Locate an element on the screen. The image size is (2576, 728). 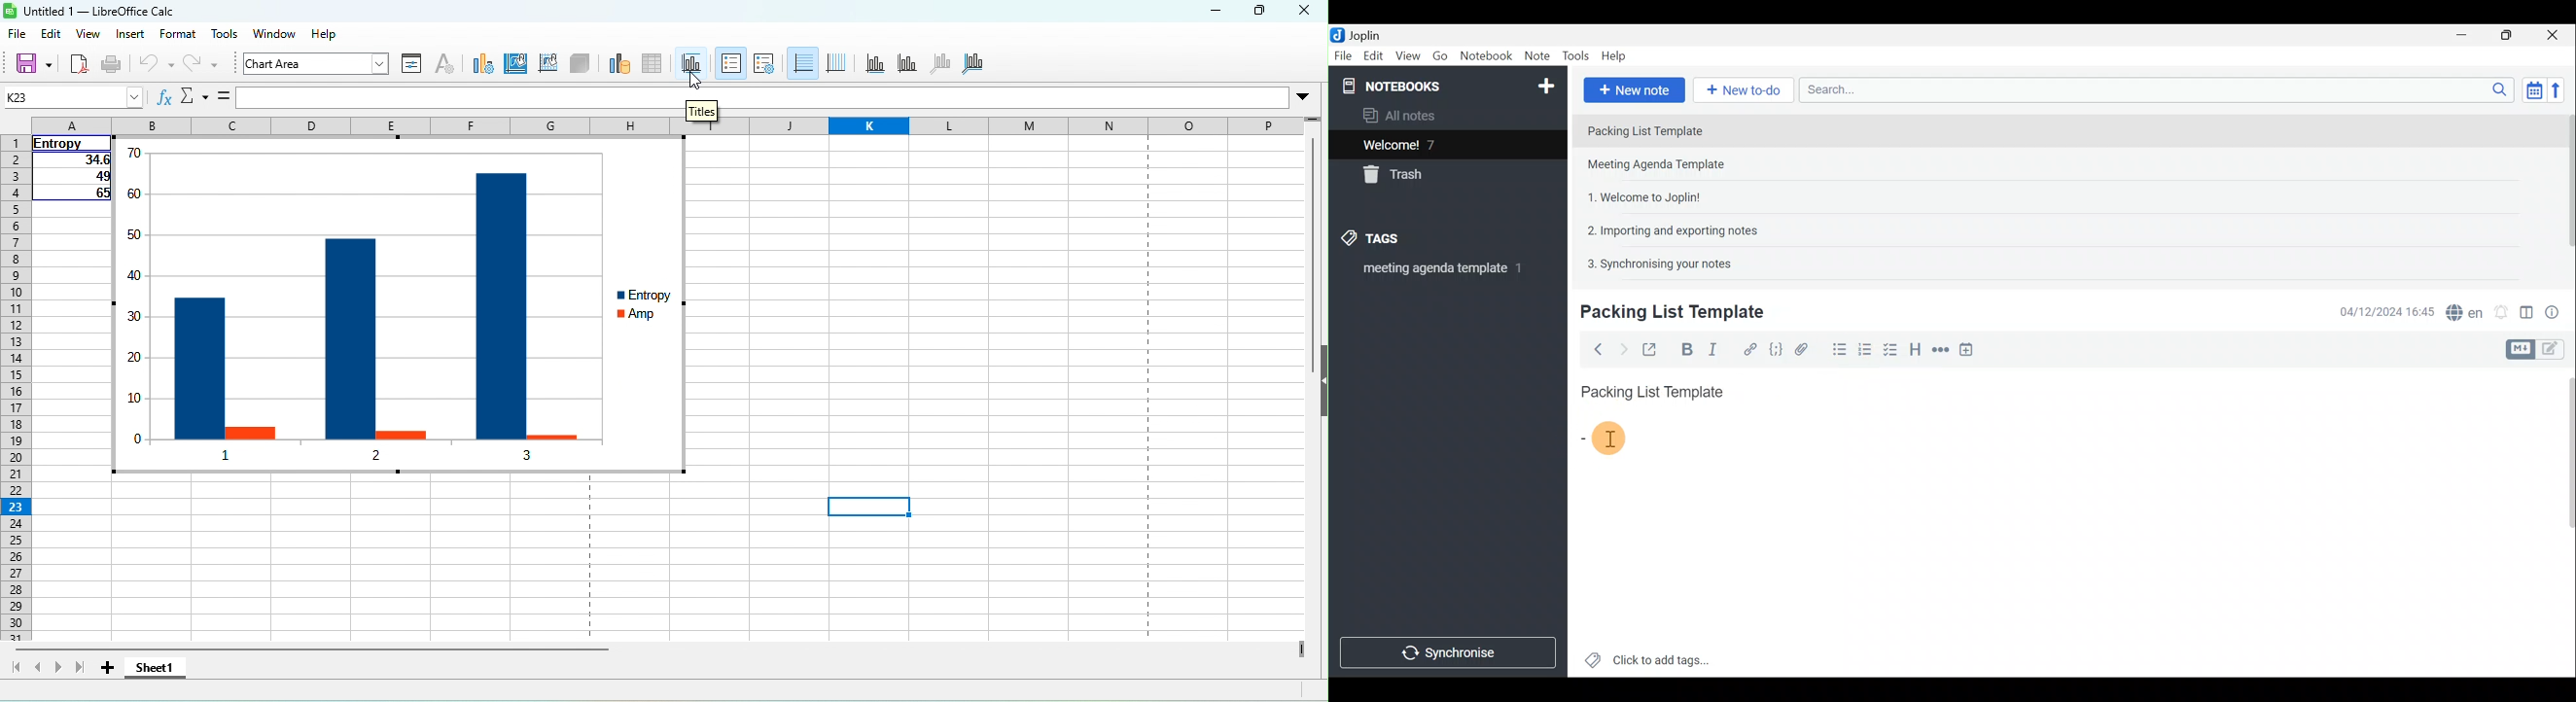
Numbered list is located at coordinates (1869, 353).